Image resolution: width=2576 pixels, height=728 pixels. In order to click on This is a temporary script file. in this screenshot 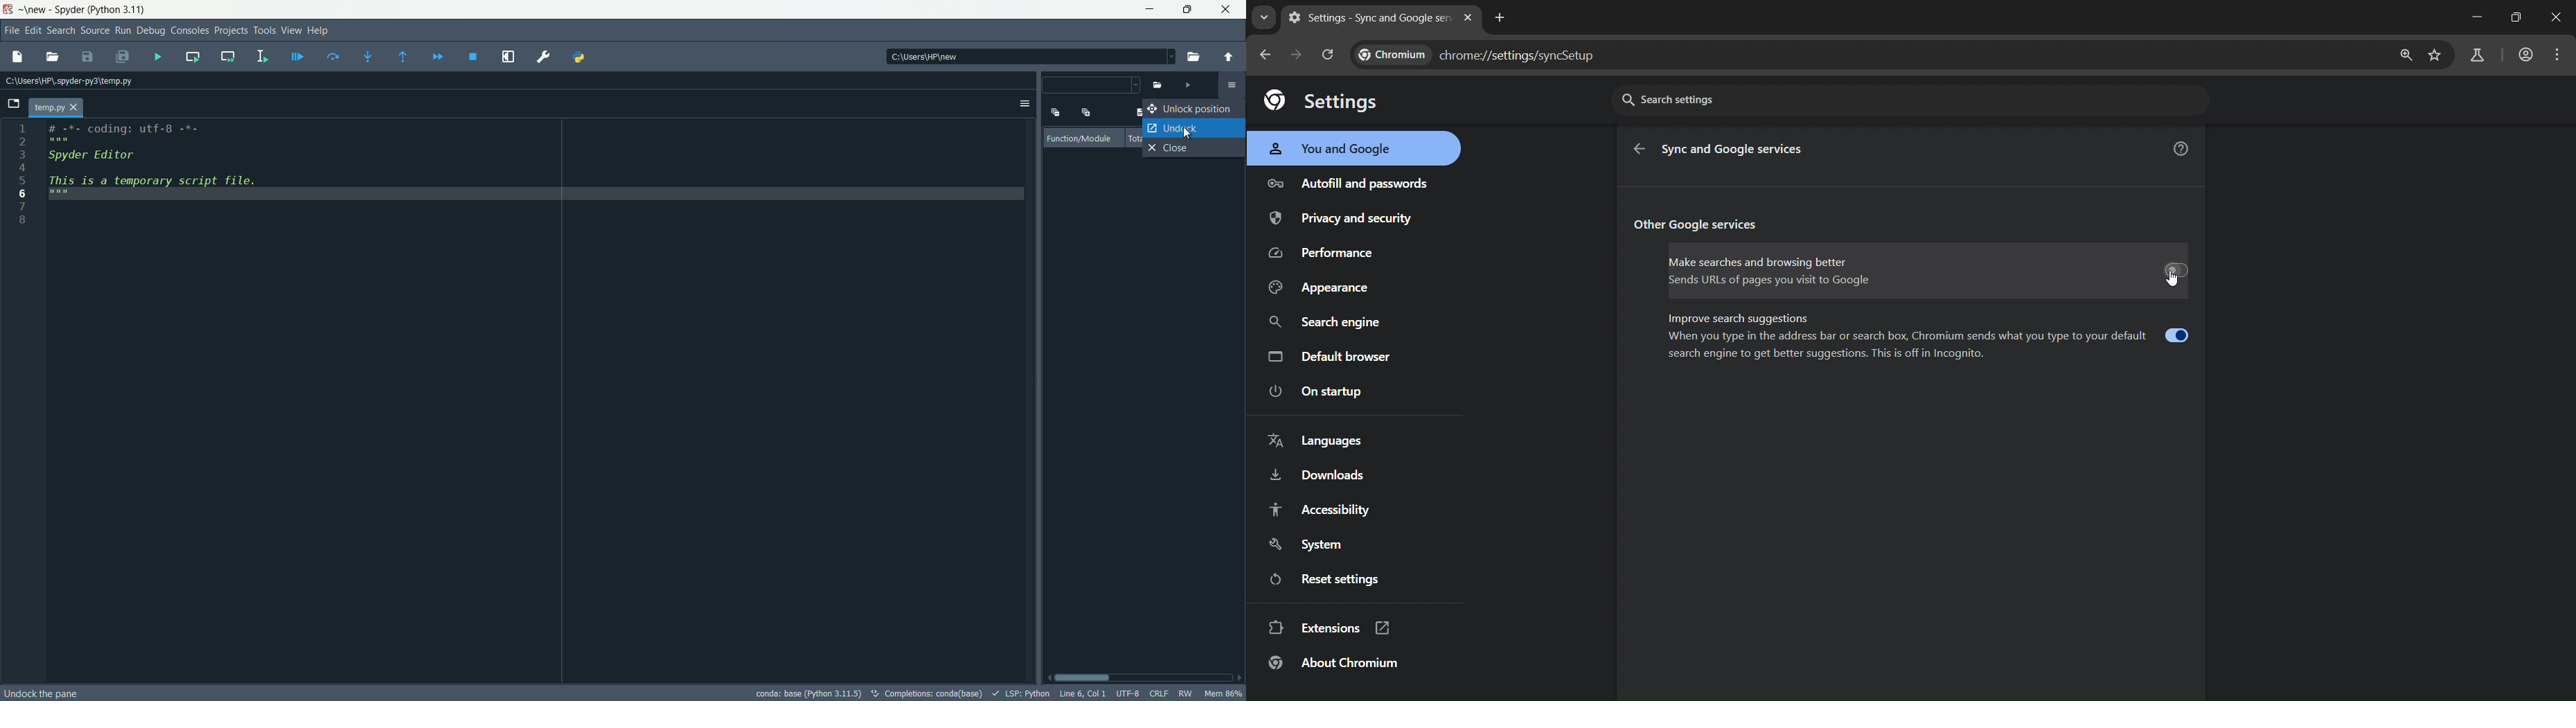, I will do `click(164, 188)`.